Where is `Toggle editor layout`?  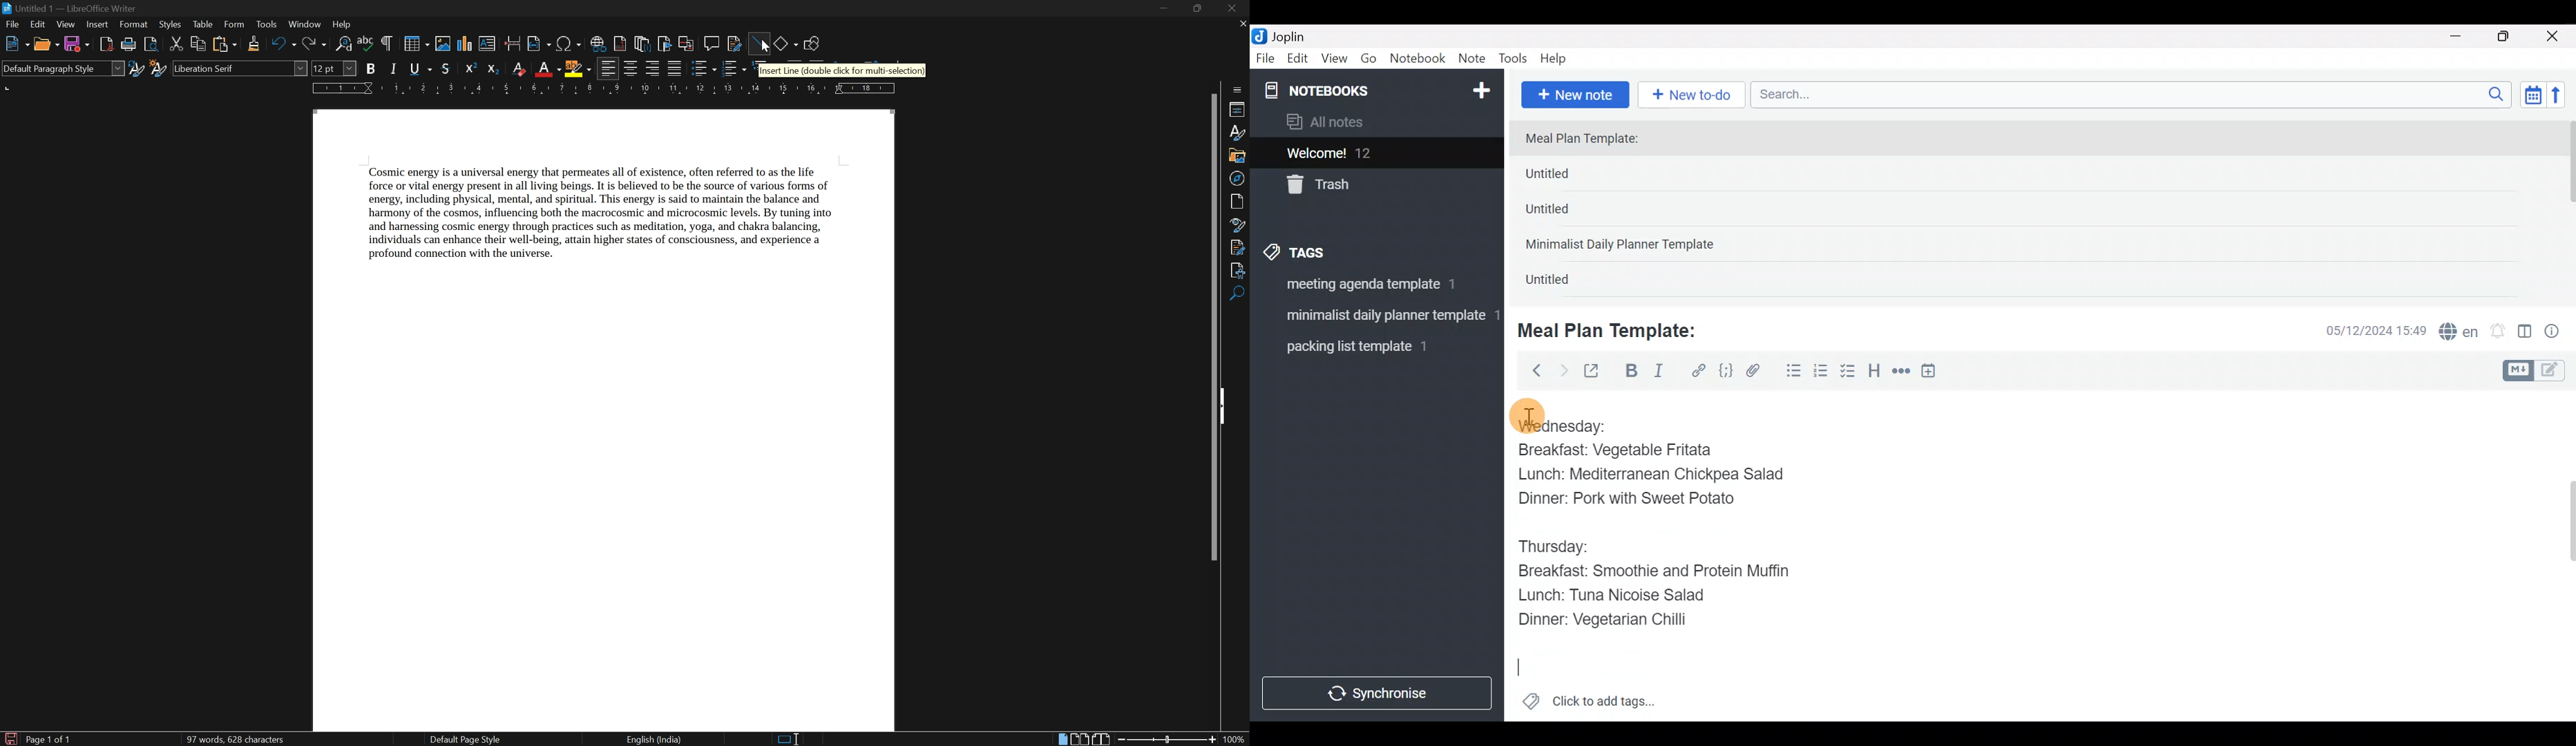 Toggle editor layout is located at coordinates (2526, 333).